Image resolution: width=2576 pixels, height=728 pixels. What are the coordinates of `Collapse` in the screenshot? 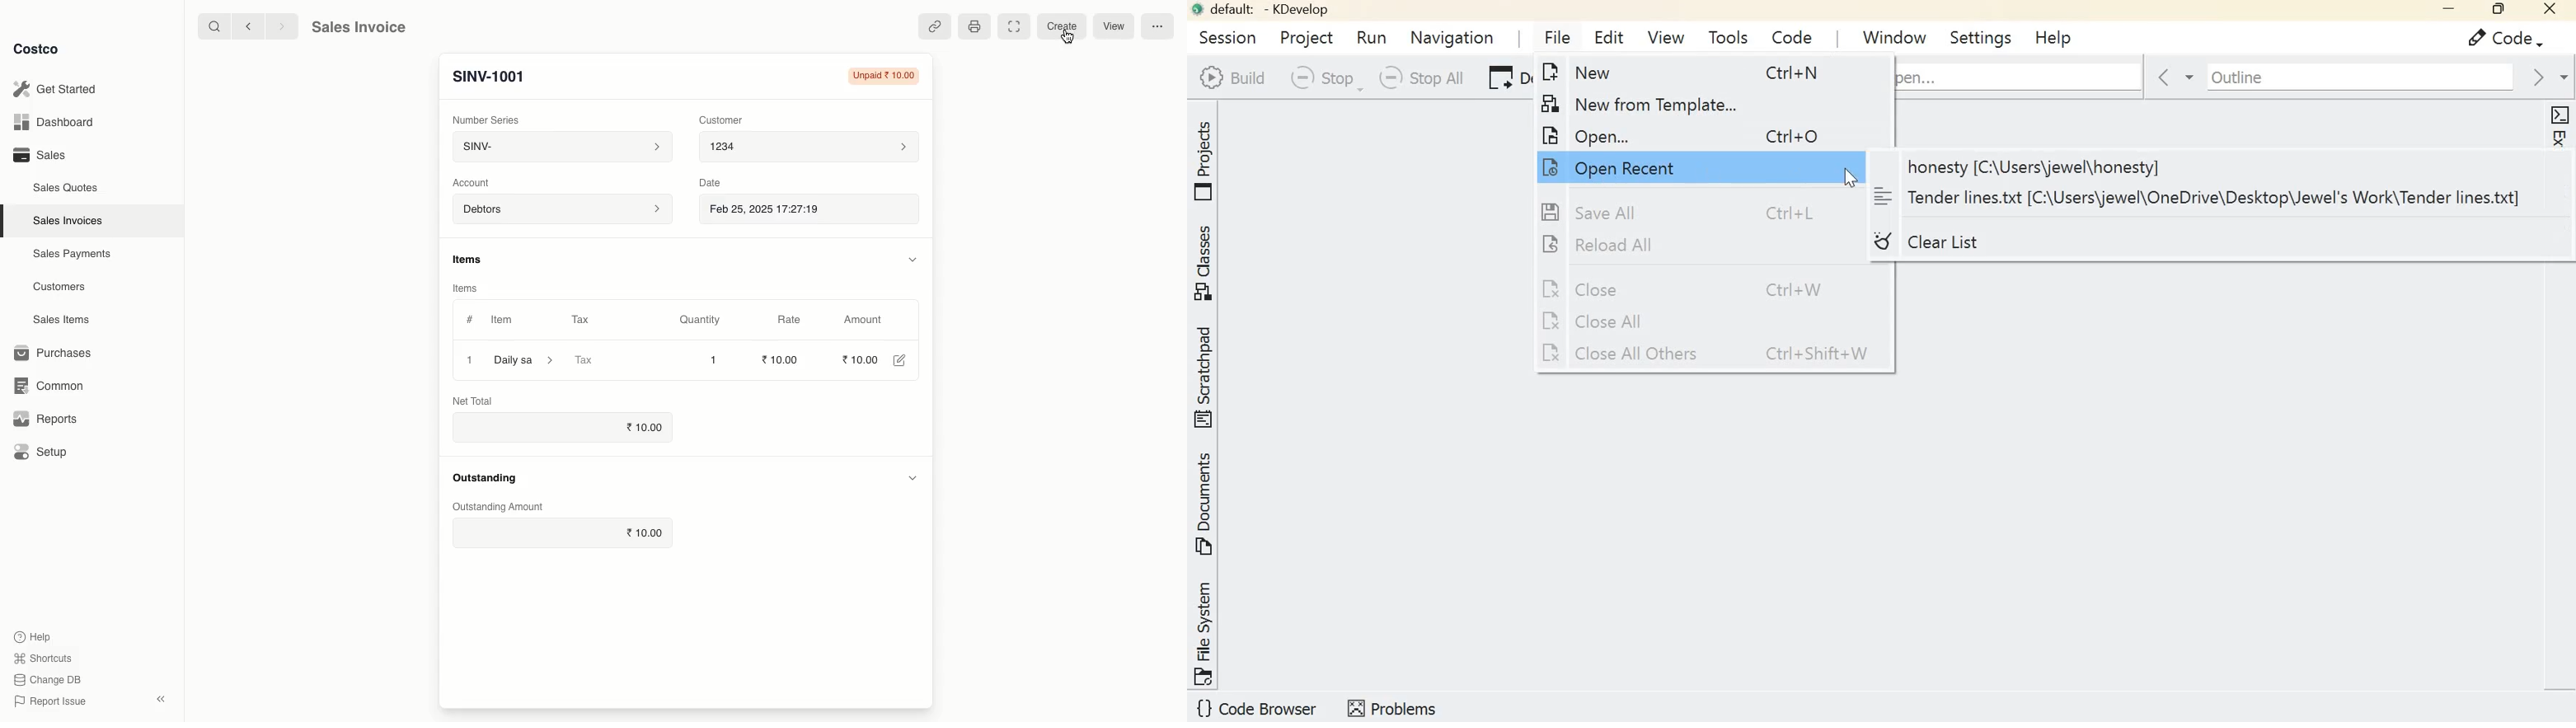 It's located at (160, 699).